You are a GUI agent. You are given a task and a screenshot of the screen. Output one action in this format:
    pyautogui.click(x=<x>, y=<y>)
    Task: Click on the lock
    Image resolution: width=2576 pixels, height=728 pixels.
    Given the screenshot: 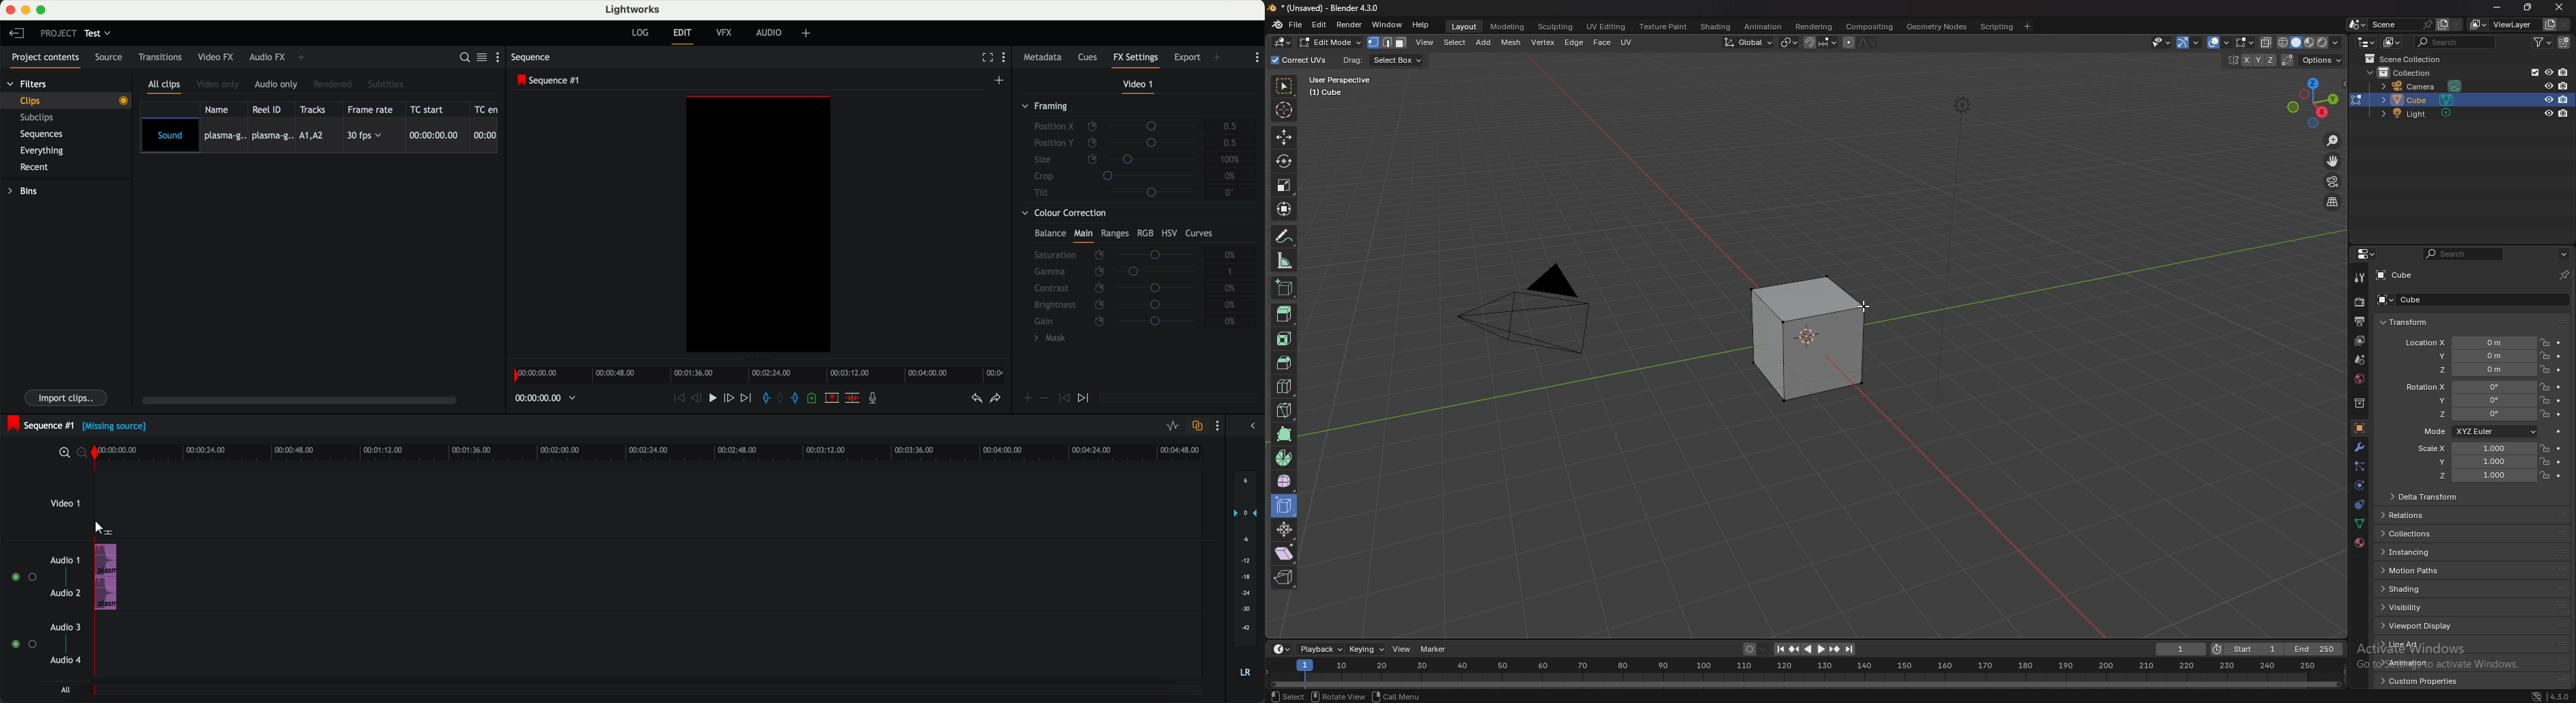 What is the action you would take?
    pyautogui.click(x=2544, y=401)
    